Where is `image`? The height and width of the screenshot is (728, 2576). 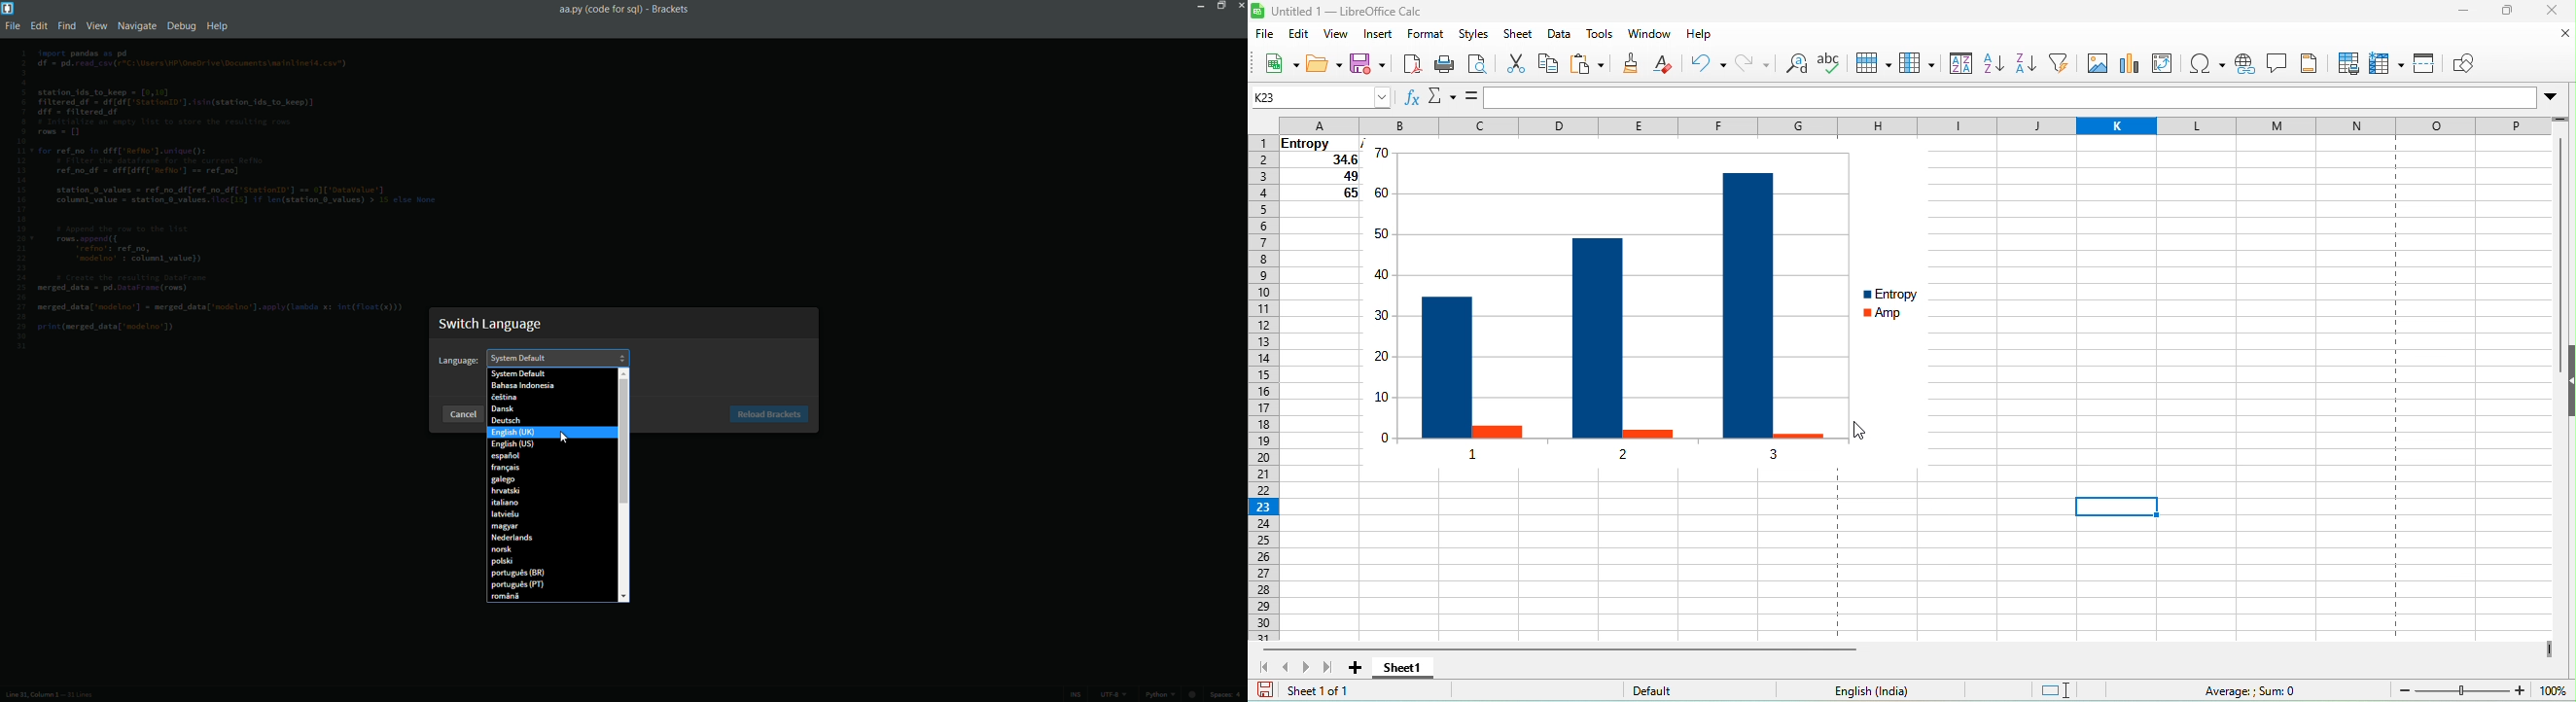
image is located at coordinates (2097, 67).